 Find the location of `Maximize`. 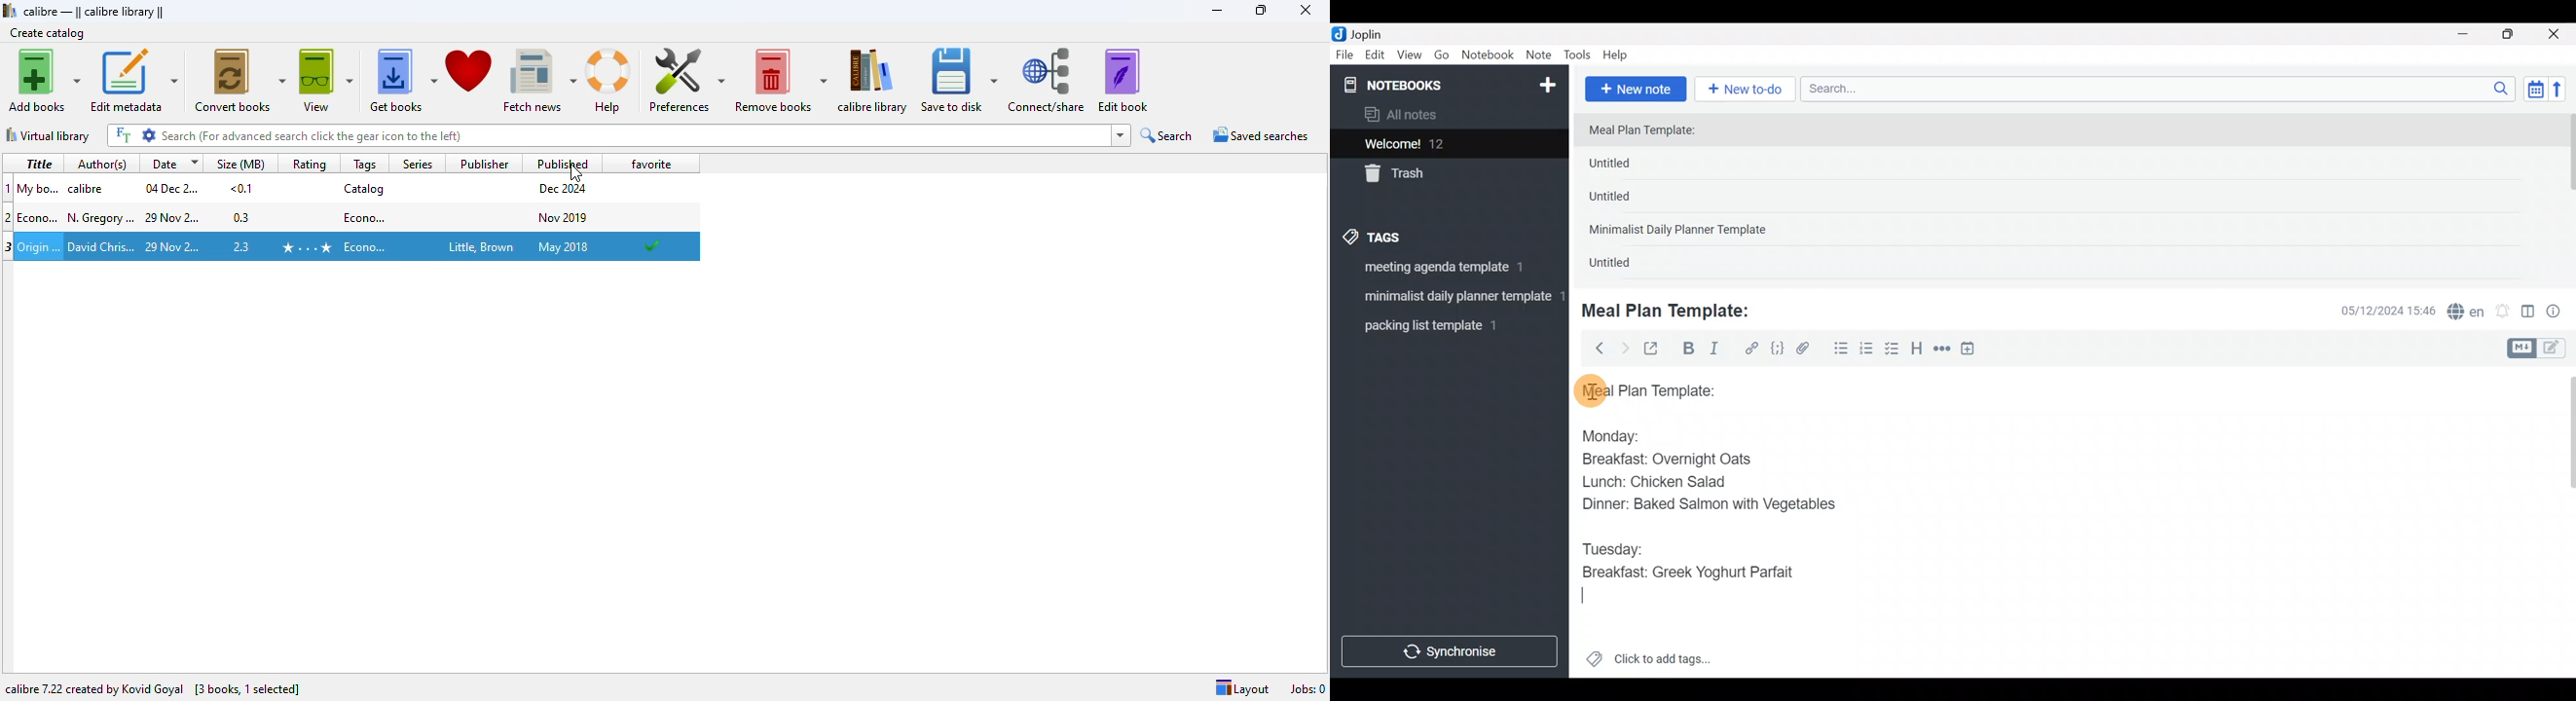

Maximize is located at coordinates (2516, 34).